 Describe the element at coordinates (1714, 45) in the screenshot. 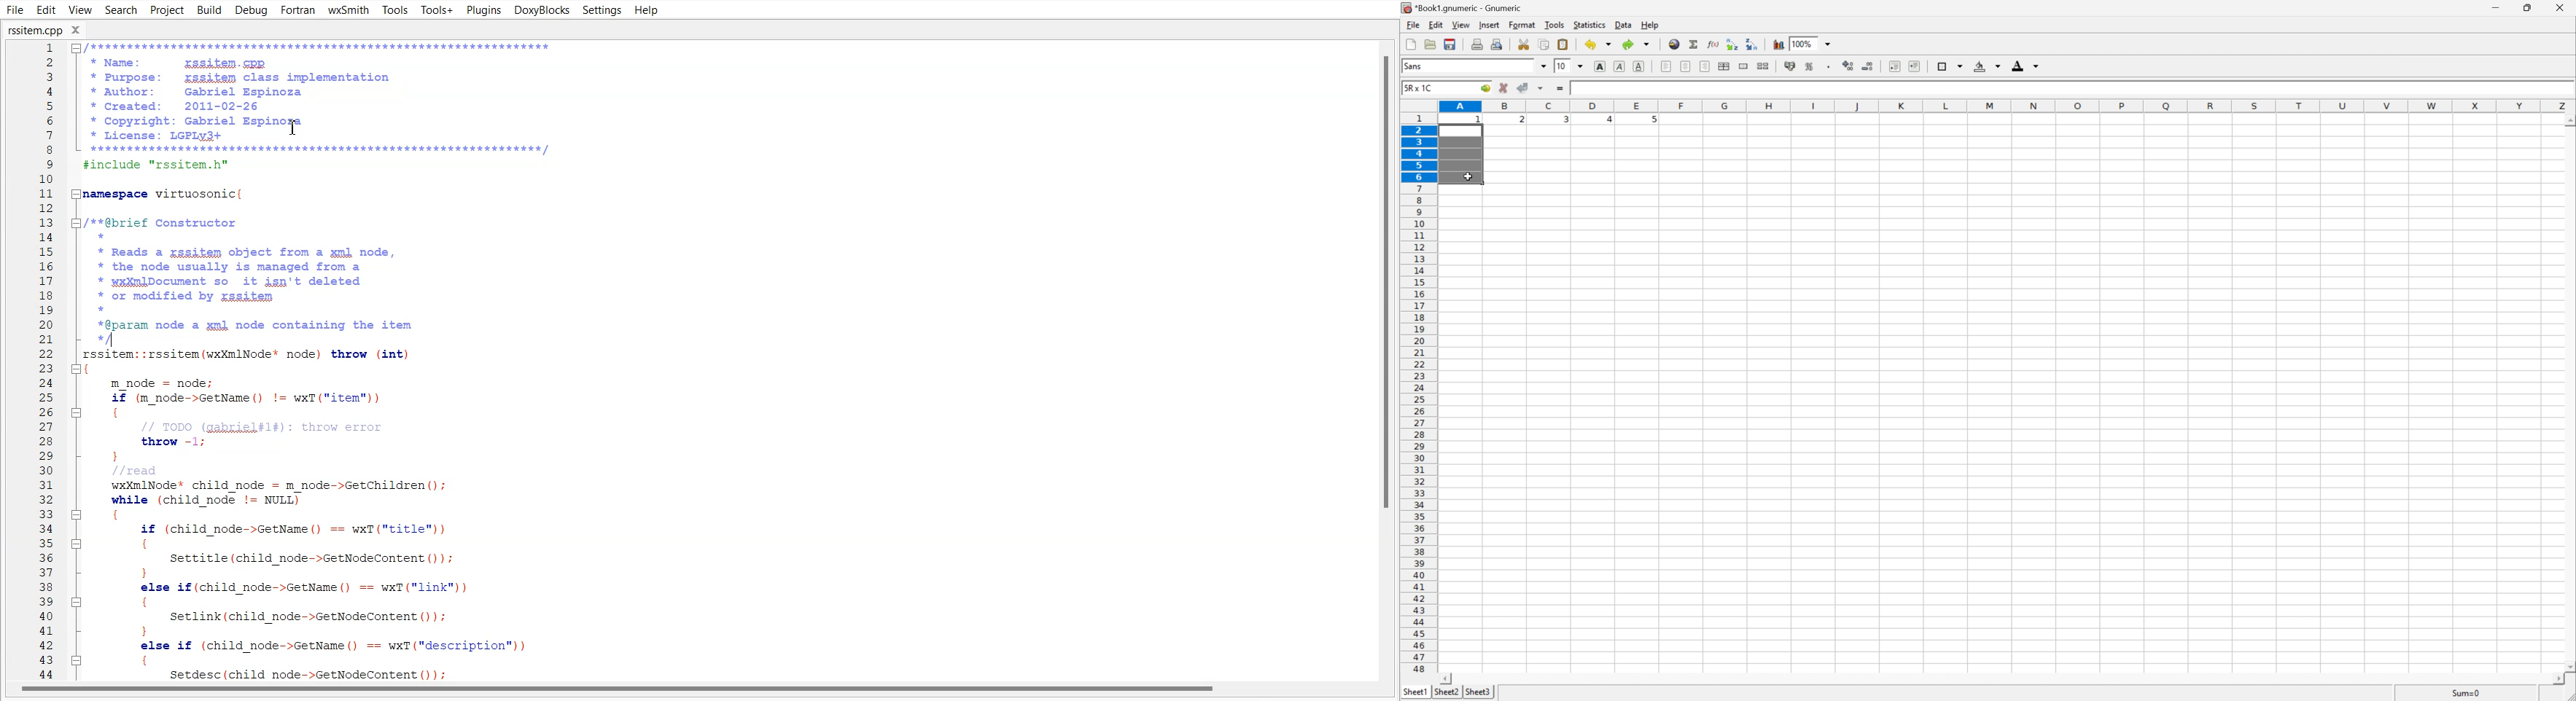

I see `edit function in current cell` at that location.